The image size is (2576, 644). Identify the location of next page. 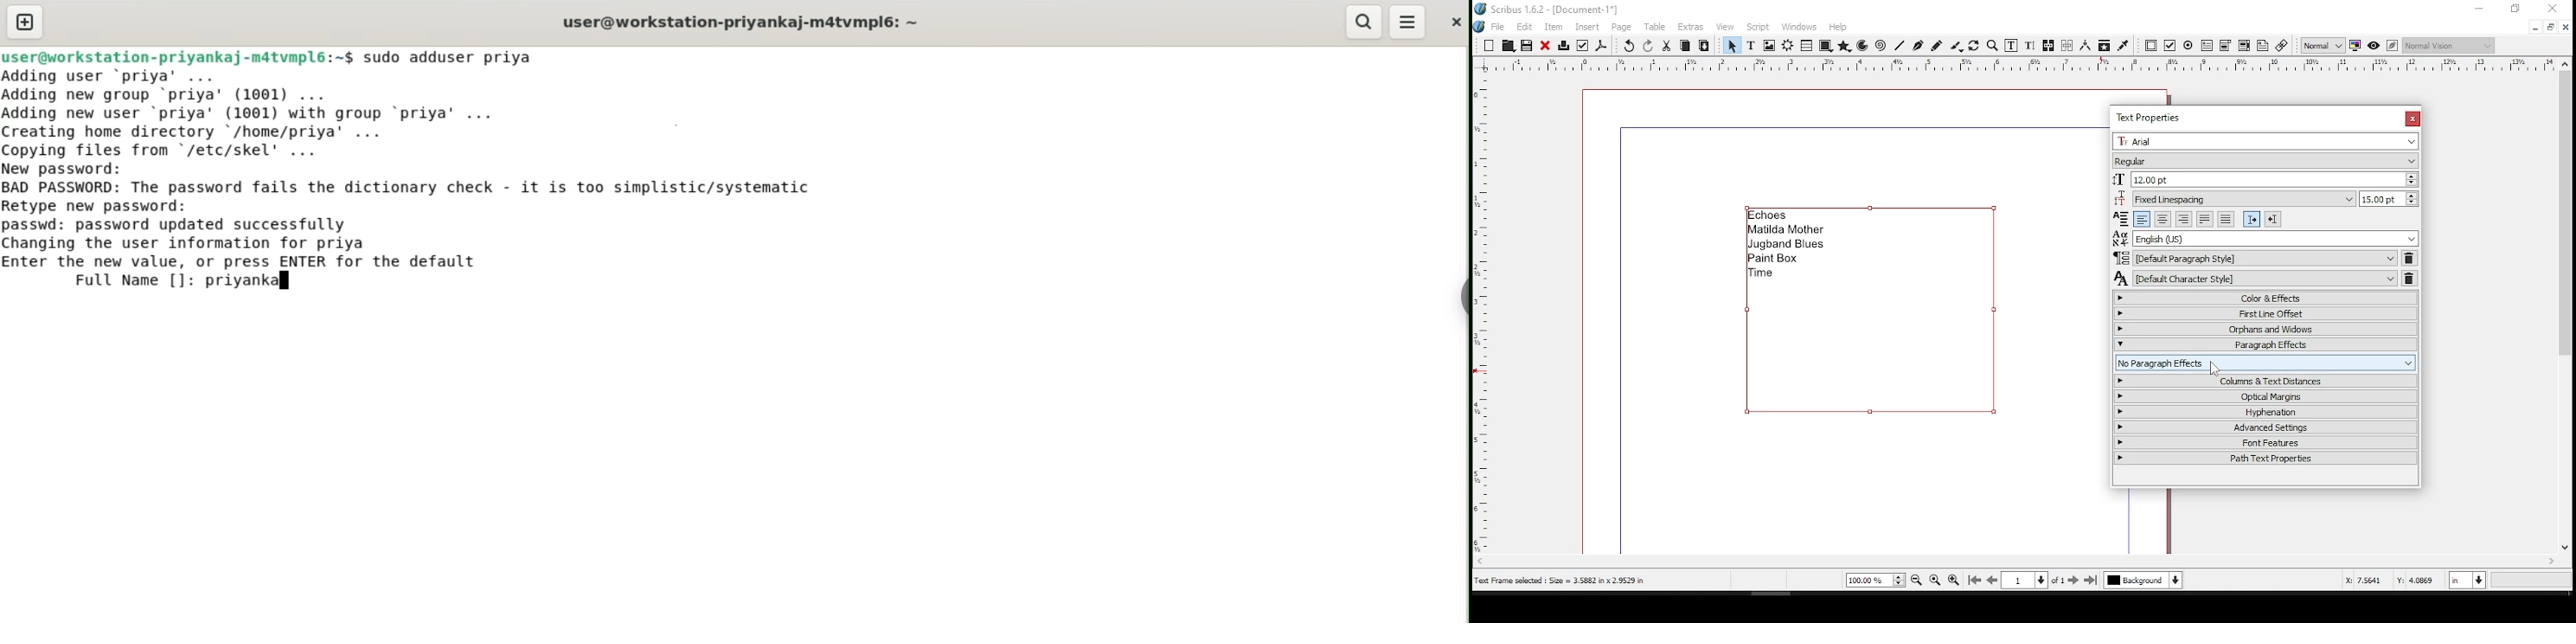
(2073, 580).